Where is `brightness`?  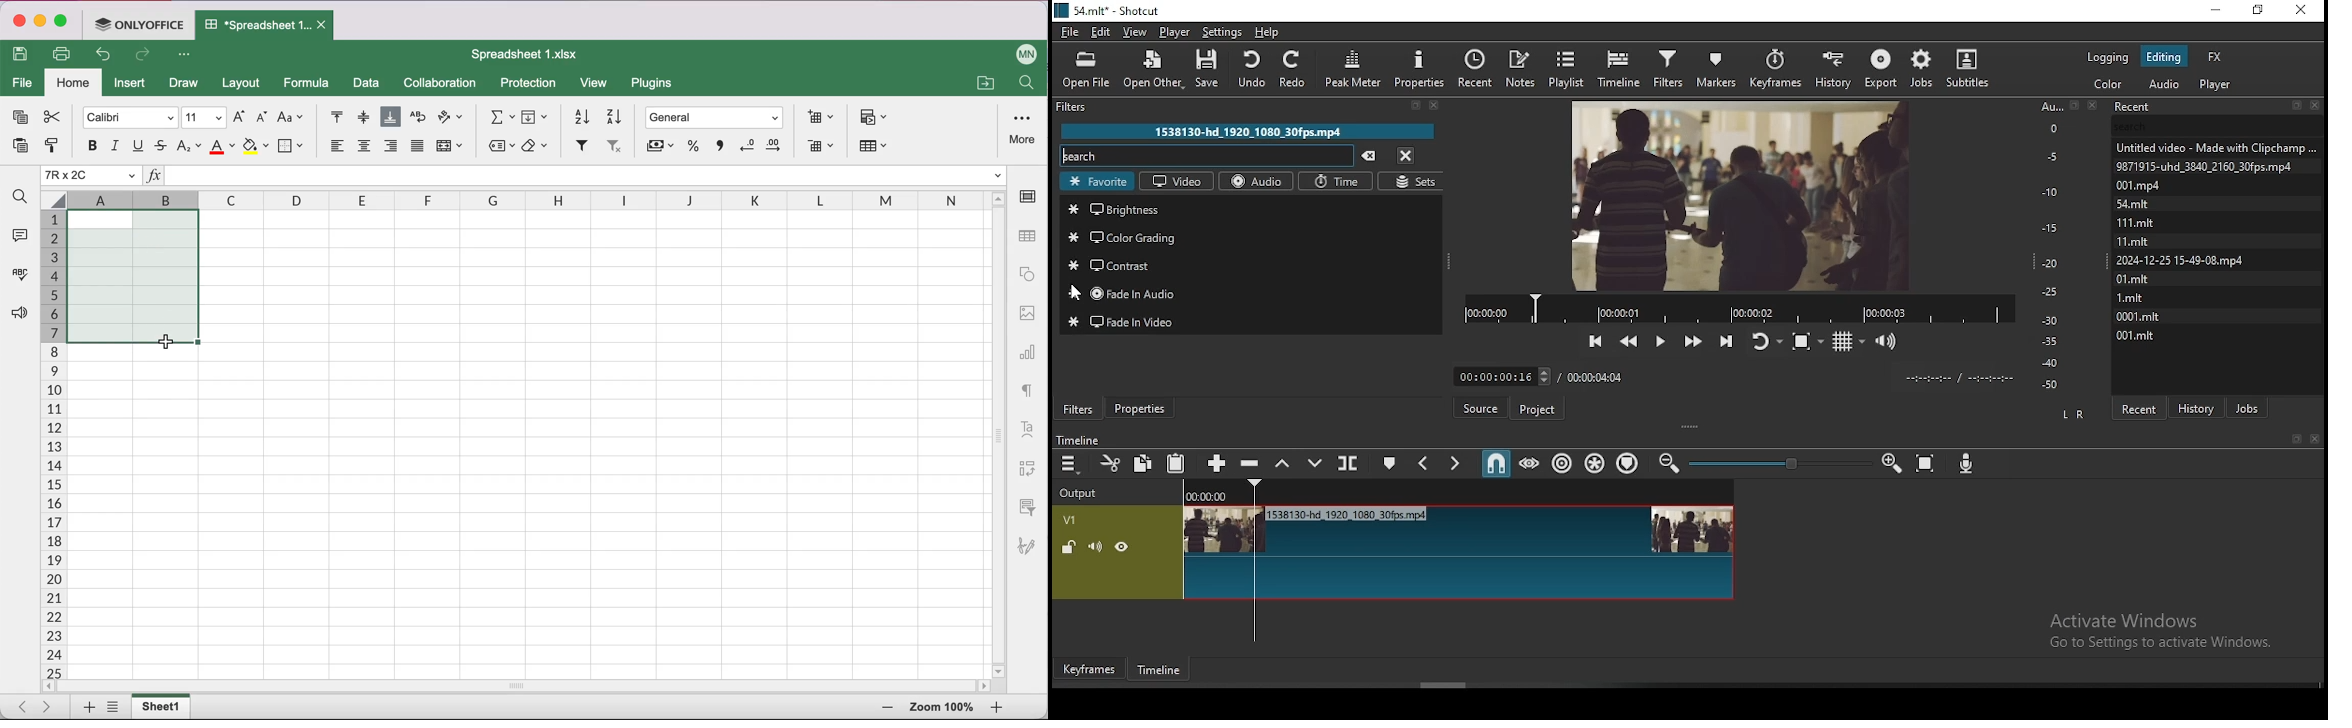
brightness is located at coordinates (1250, 208).